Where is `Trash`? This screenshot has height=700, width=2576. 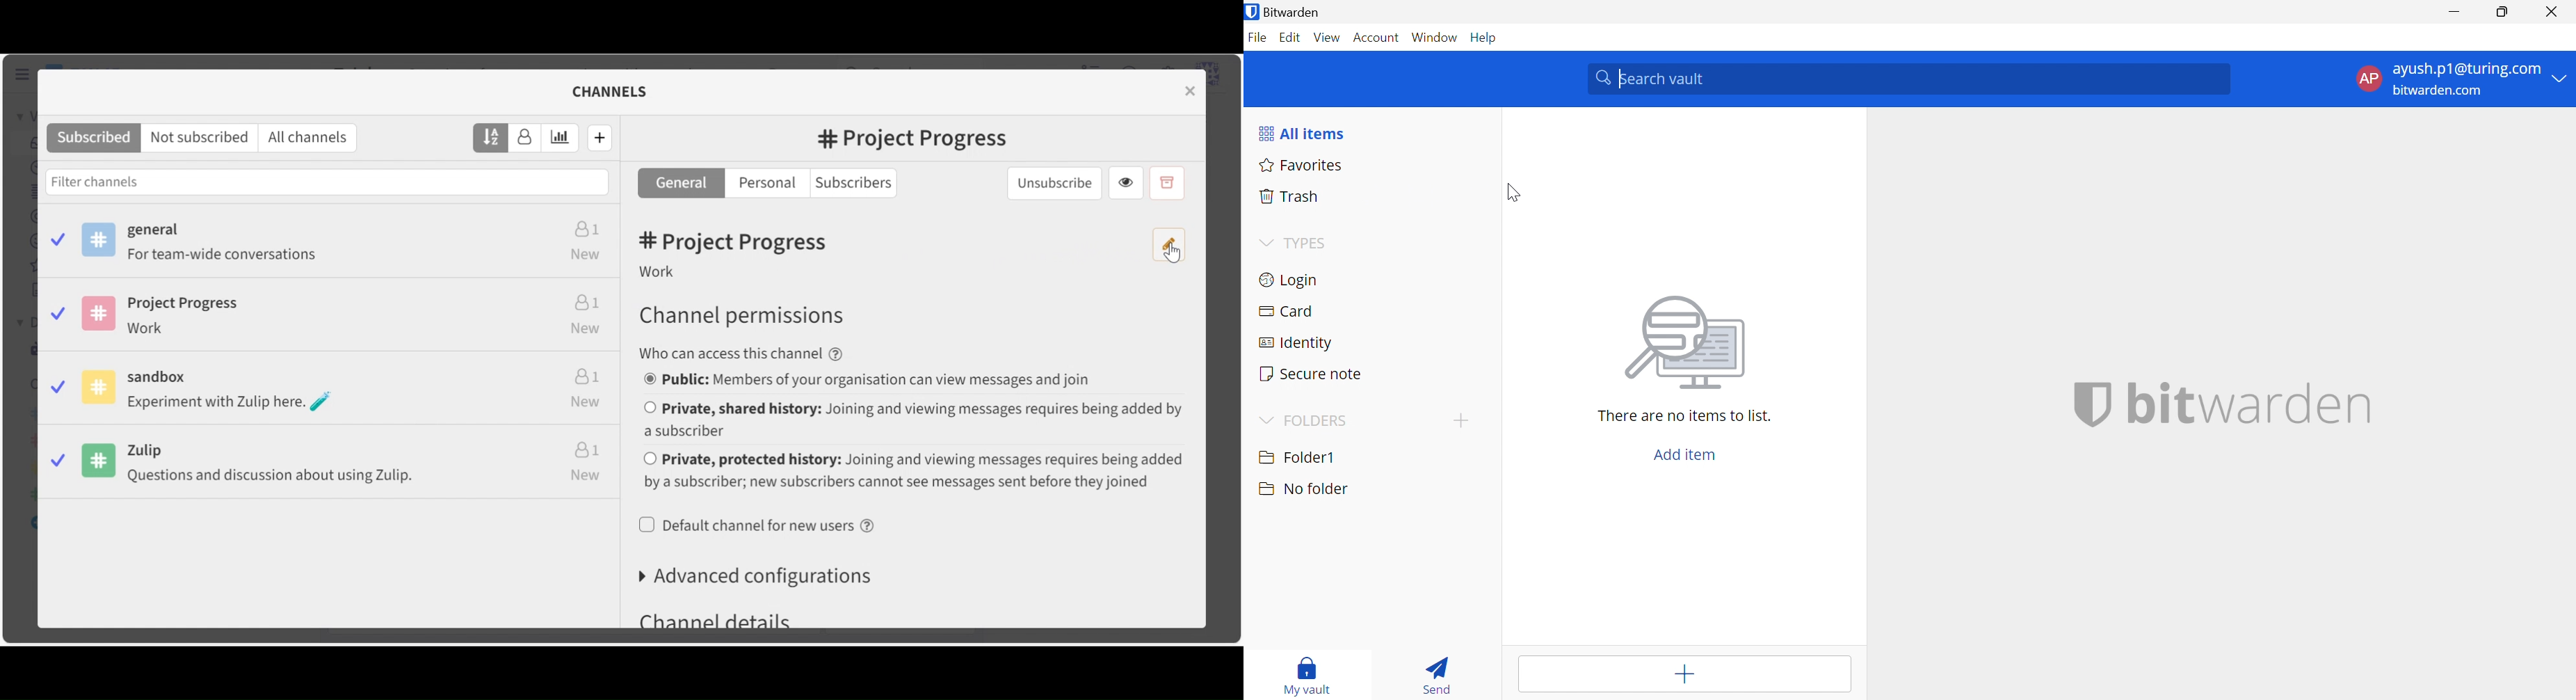
Trash is located at coordinates (1292, 196).